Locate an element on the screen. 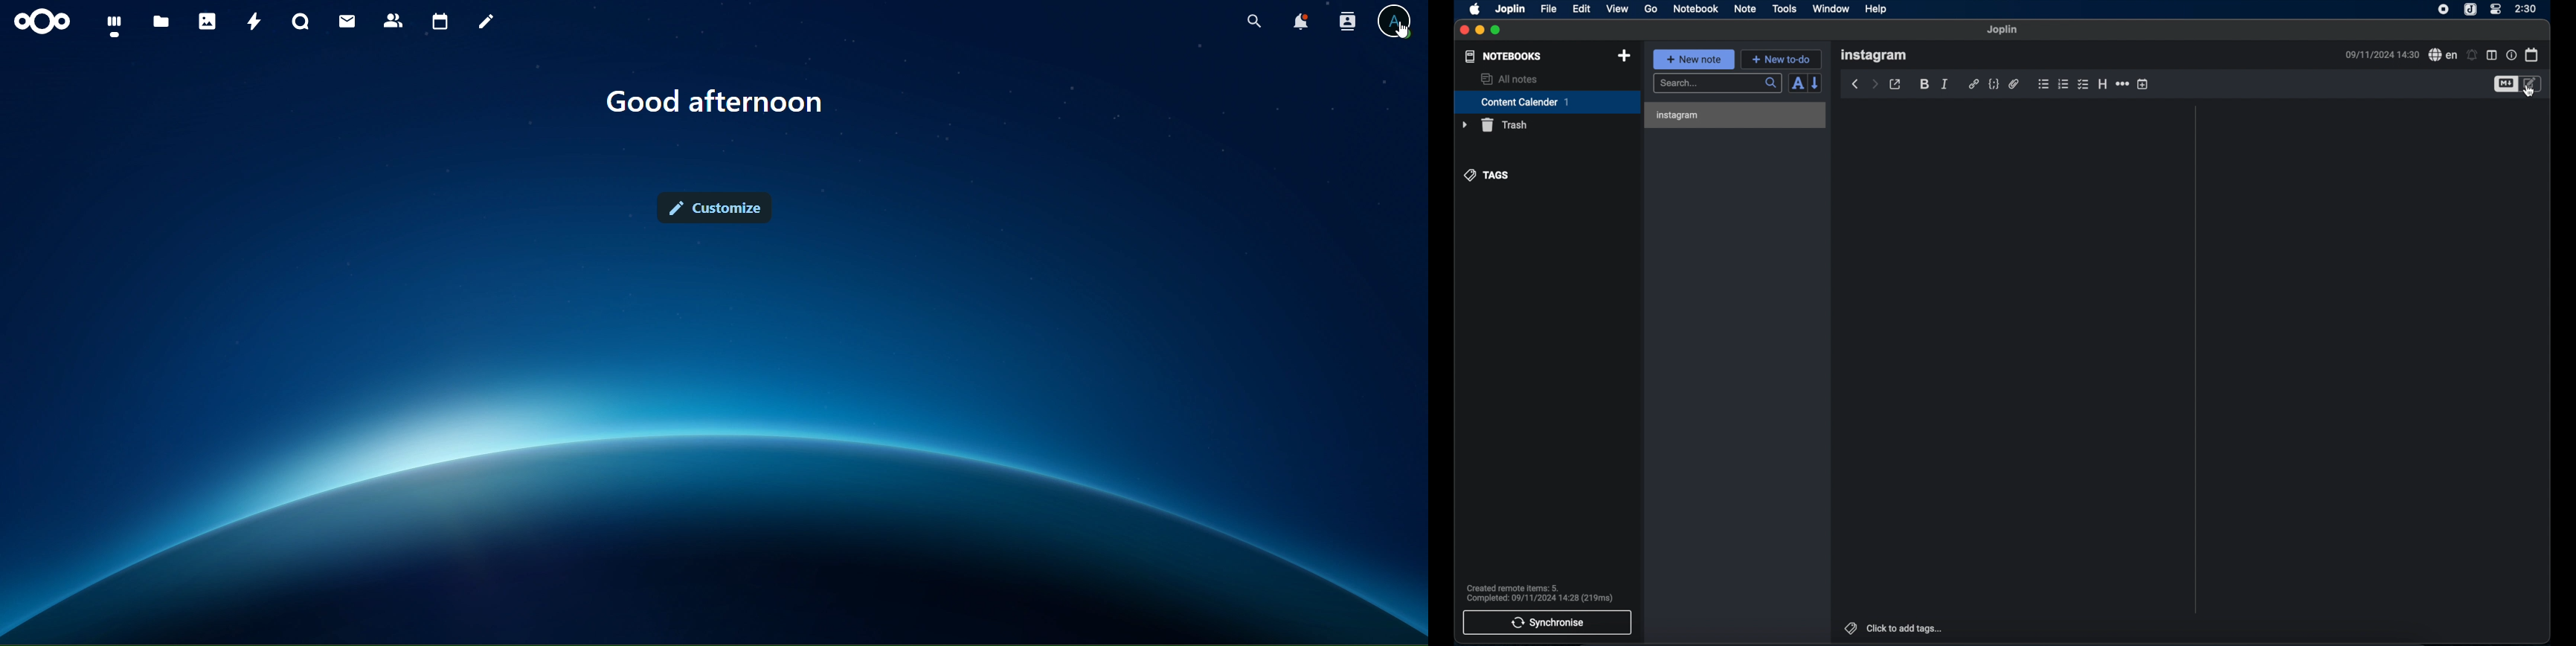 The image size is (2576, 672). file is located at coordinates (1550, 9).